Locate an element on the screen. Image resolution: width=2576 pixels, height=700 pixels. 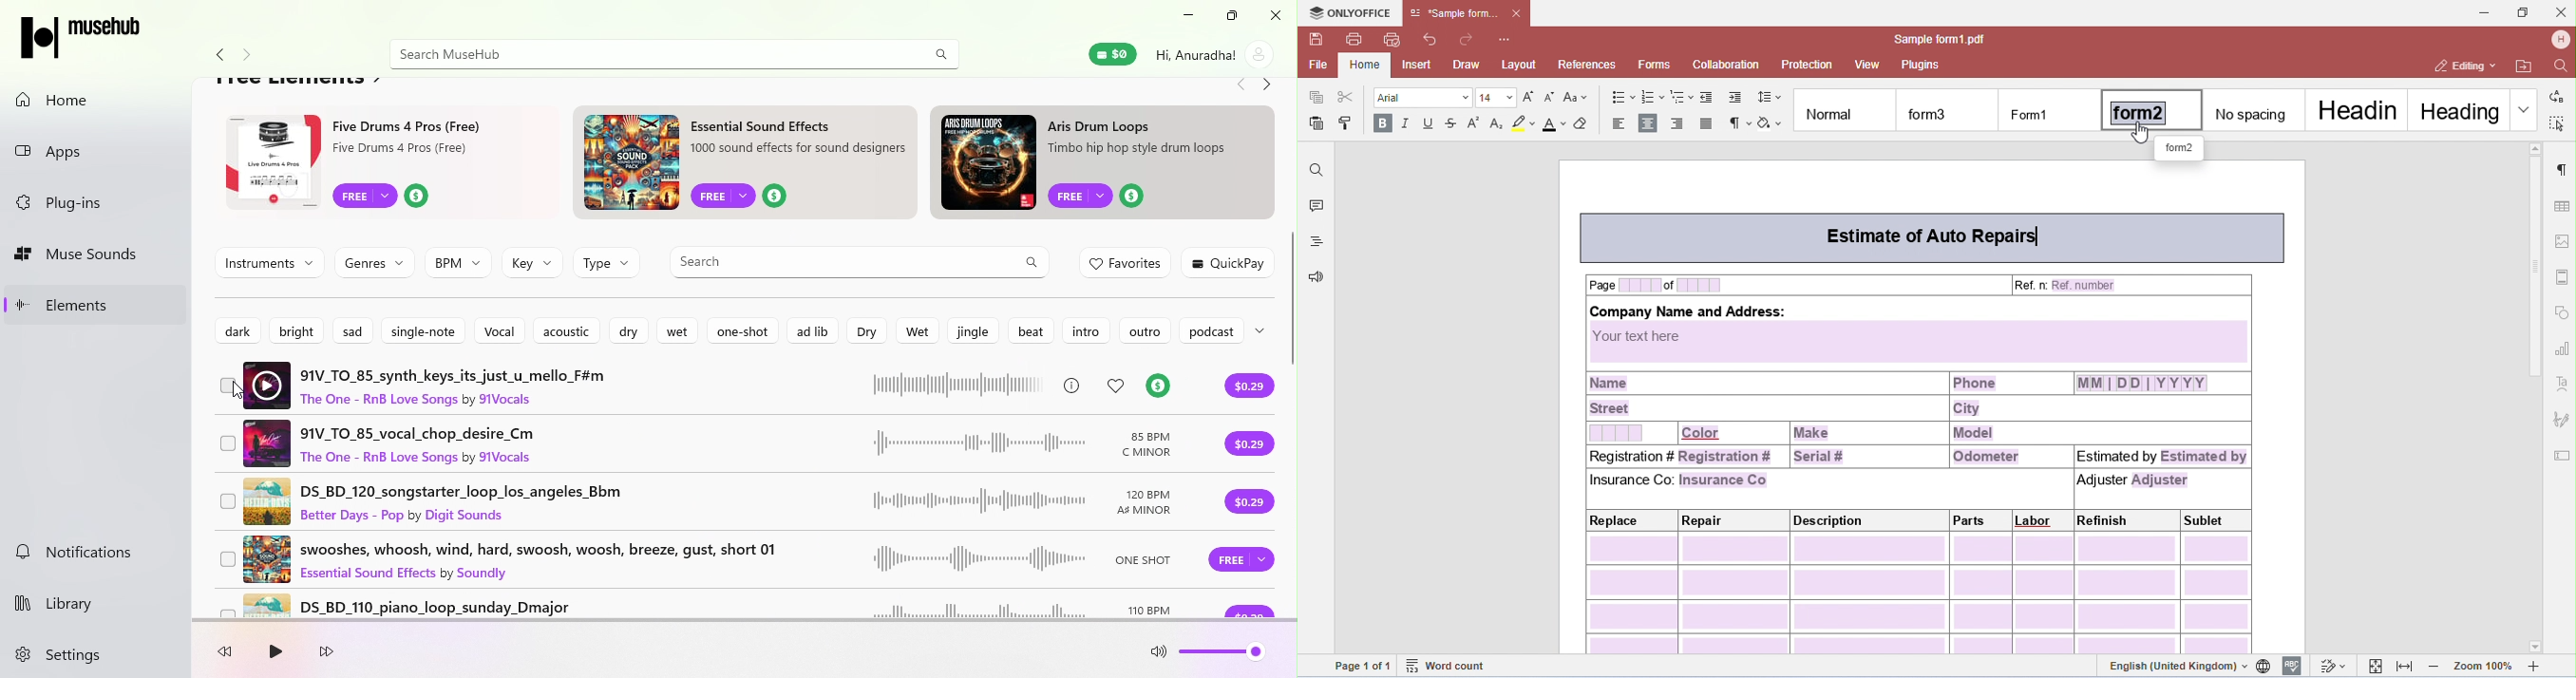
Navigate forward is located at coordinates (252, 56).